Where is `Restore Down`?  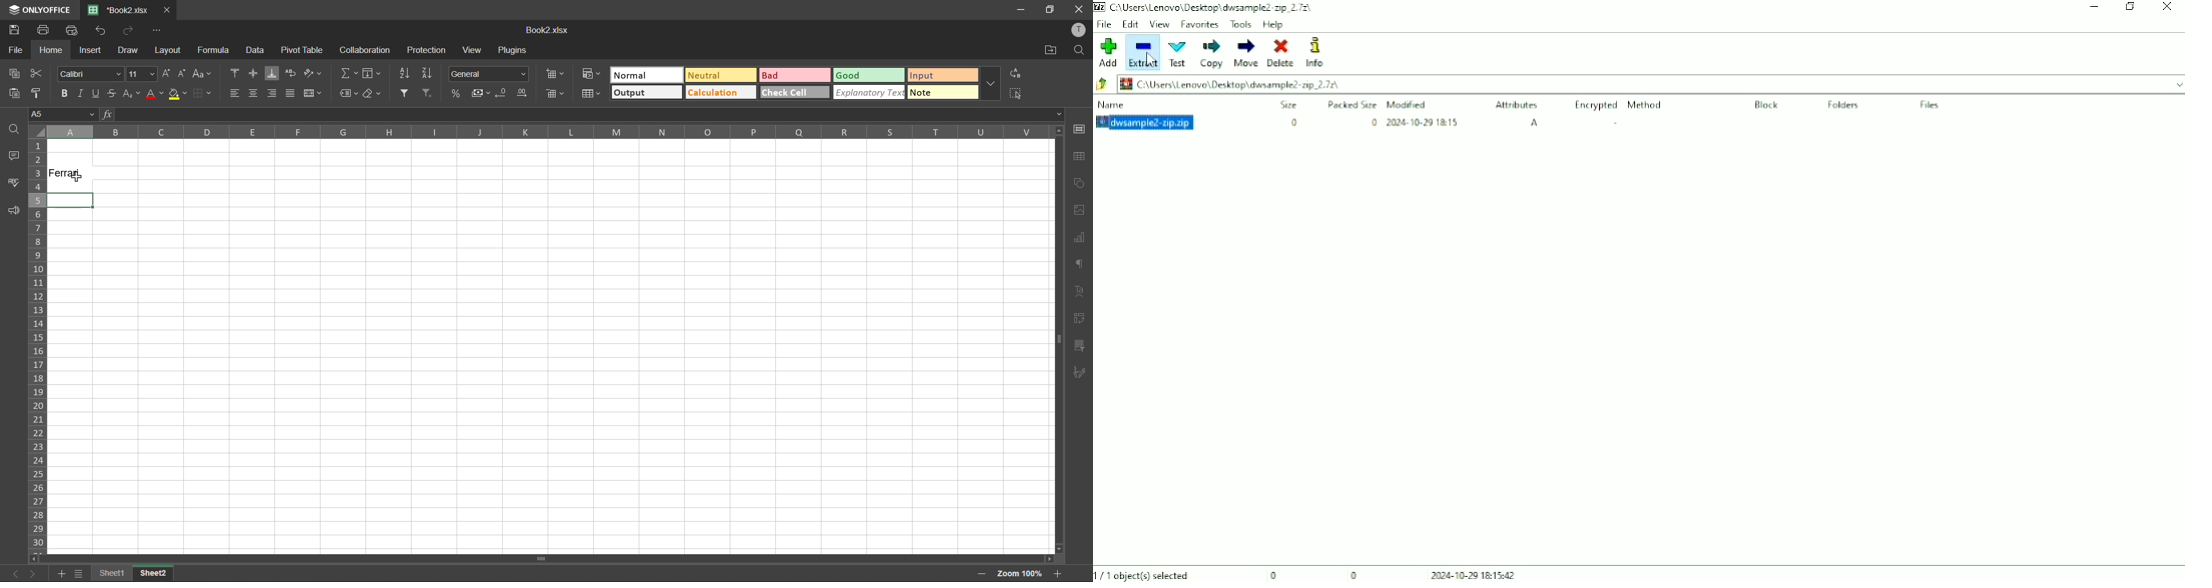 Restore Down is located at coordinates (2132, 7).